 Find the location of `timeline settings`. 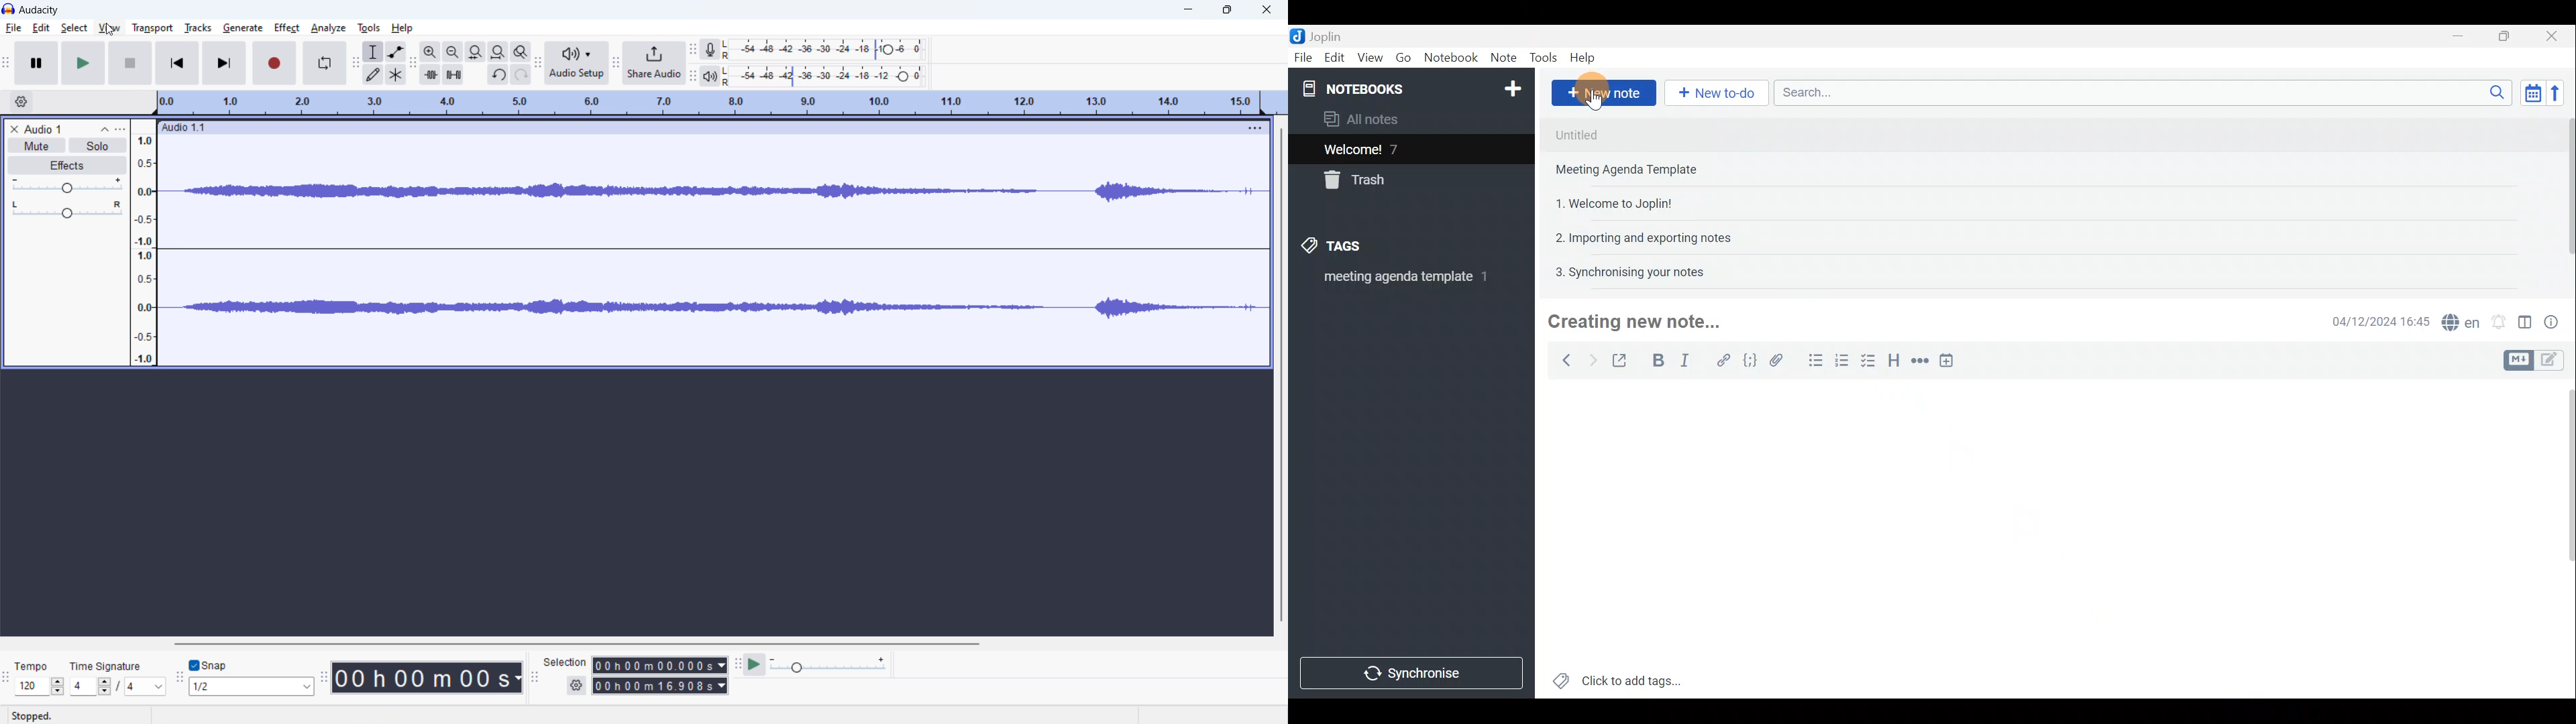

timeline settings is located at coordinates (21, 103).